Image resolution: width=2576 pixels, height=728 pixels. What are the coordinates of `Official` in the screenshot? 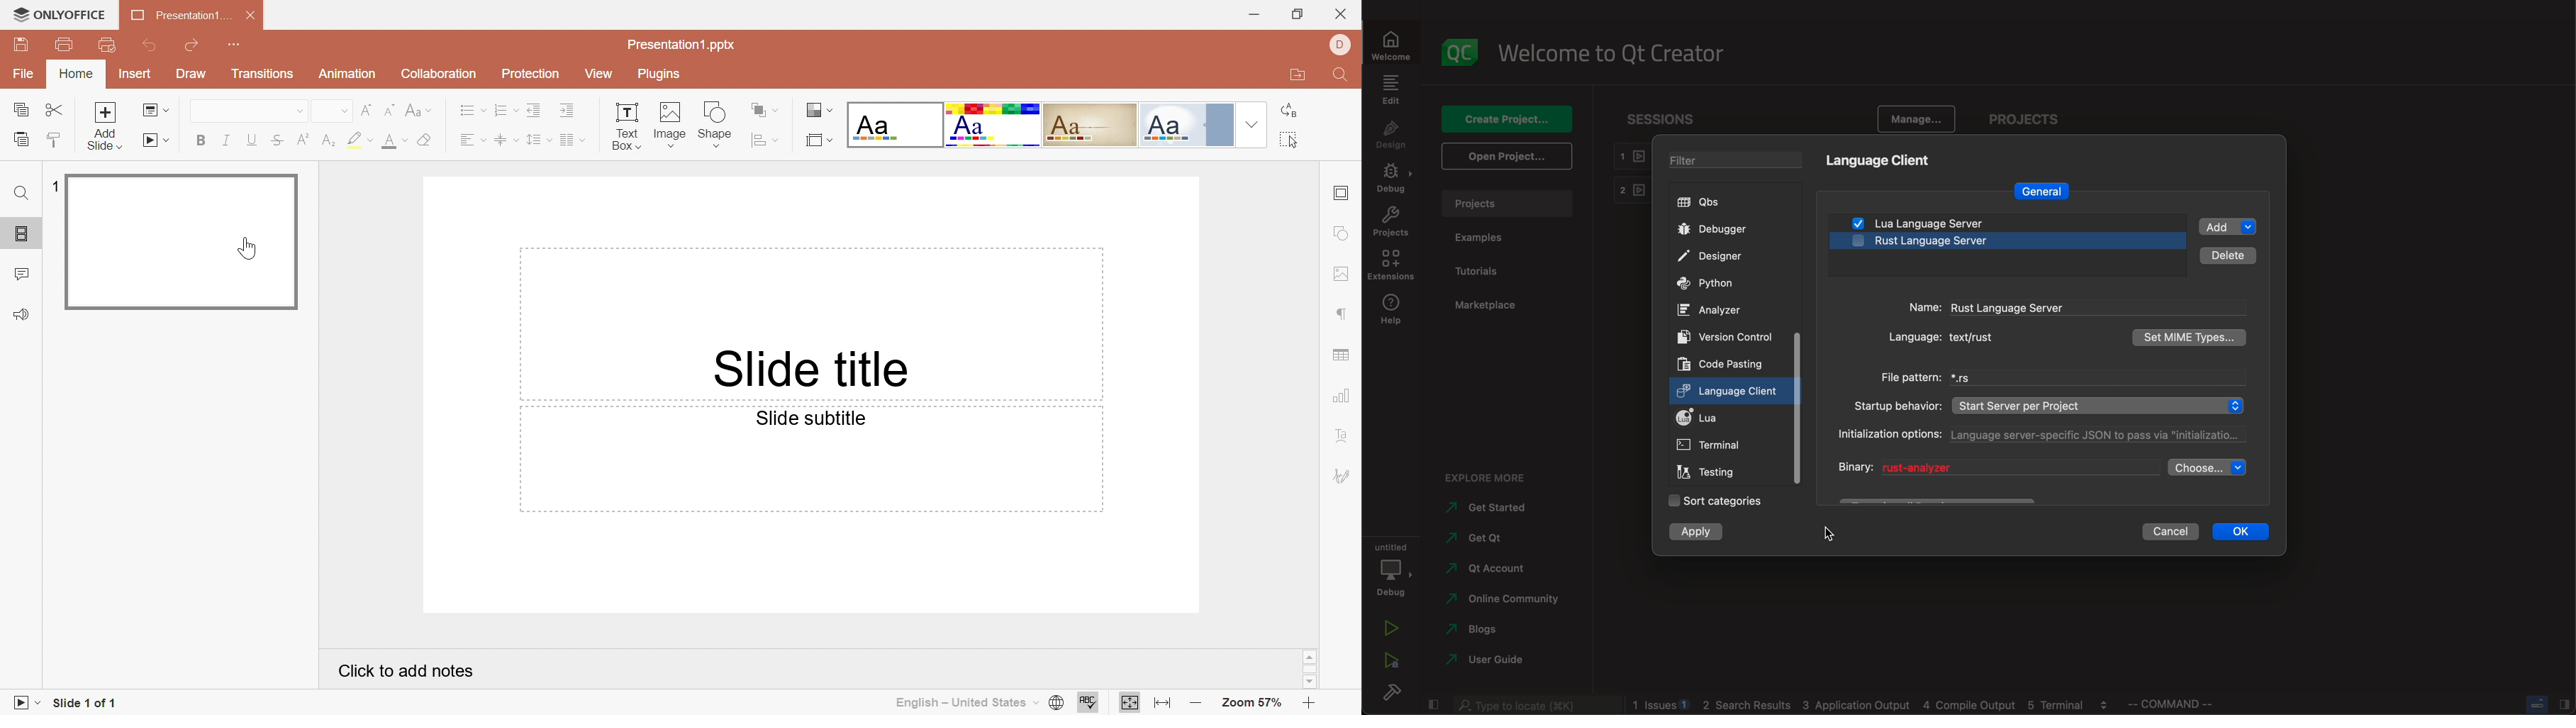 It's located at (1188, 127).